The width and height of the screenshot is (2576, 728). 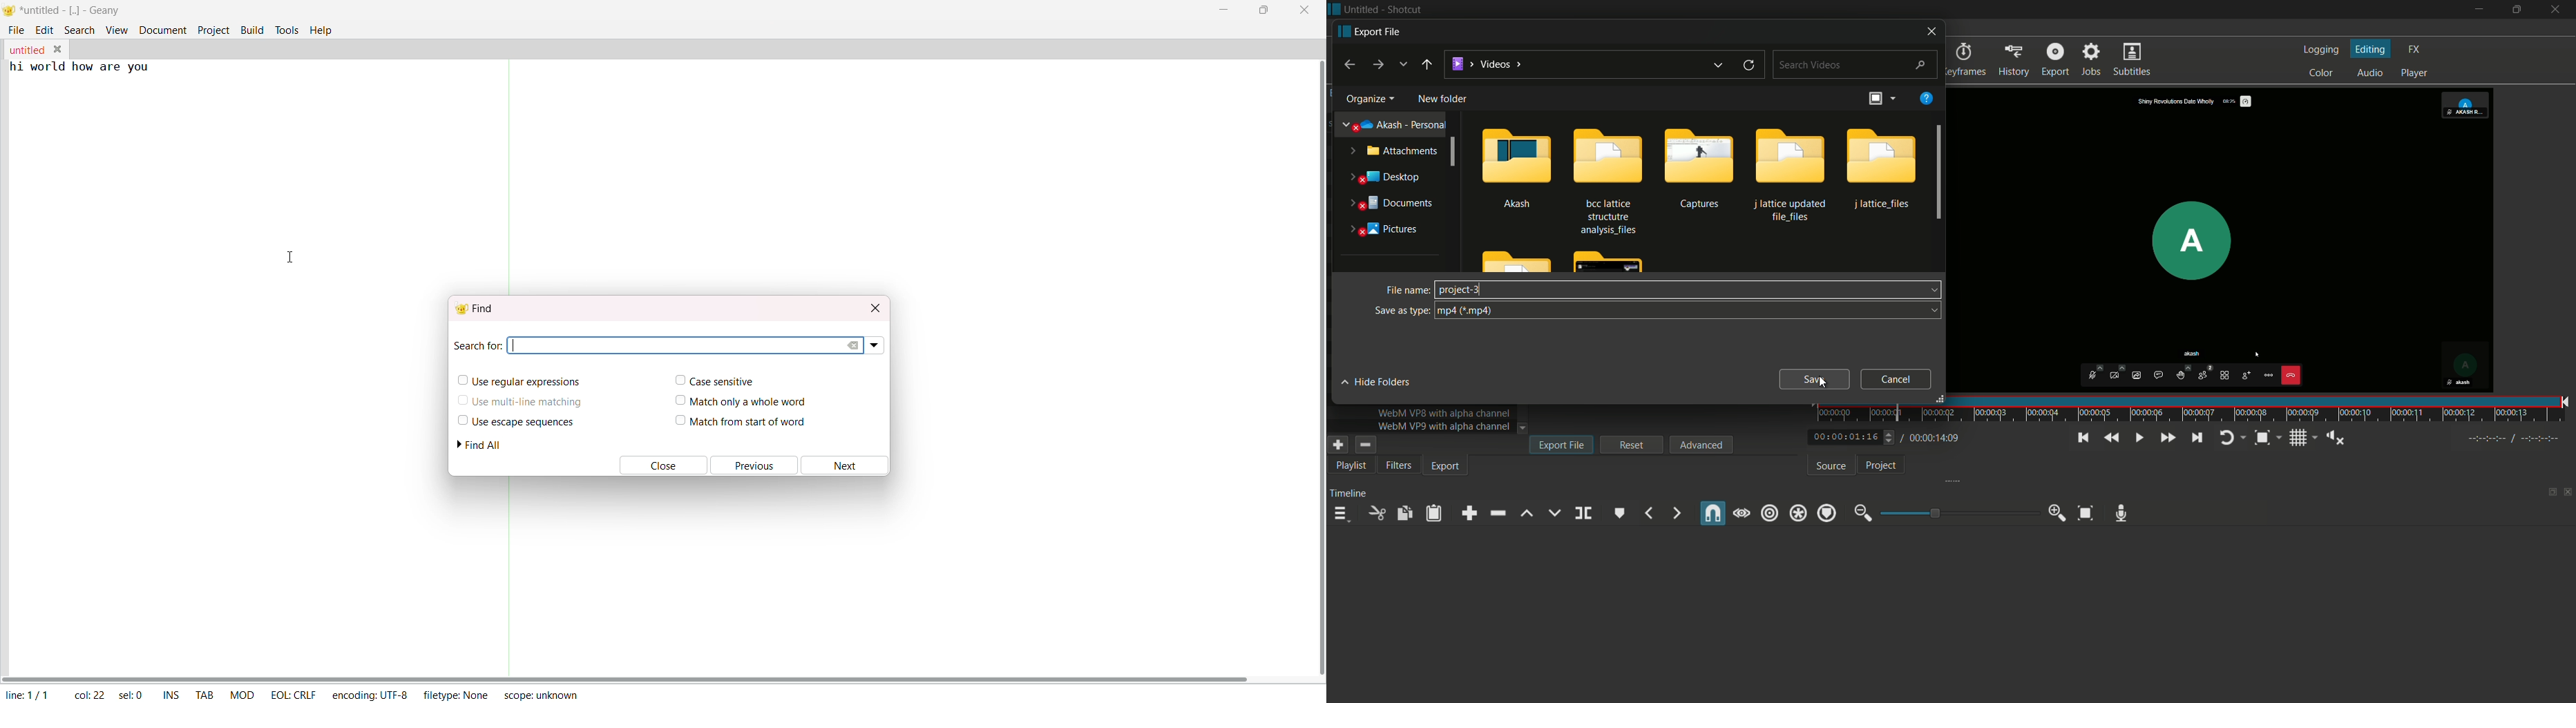 I want to click on folder-3, so click(x=1699, y=167).